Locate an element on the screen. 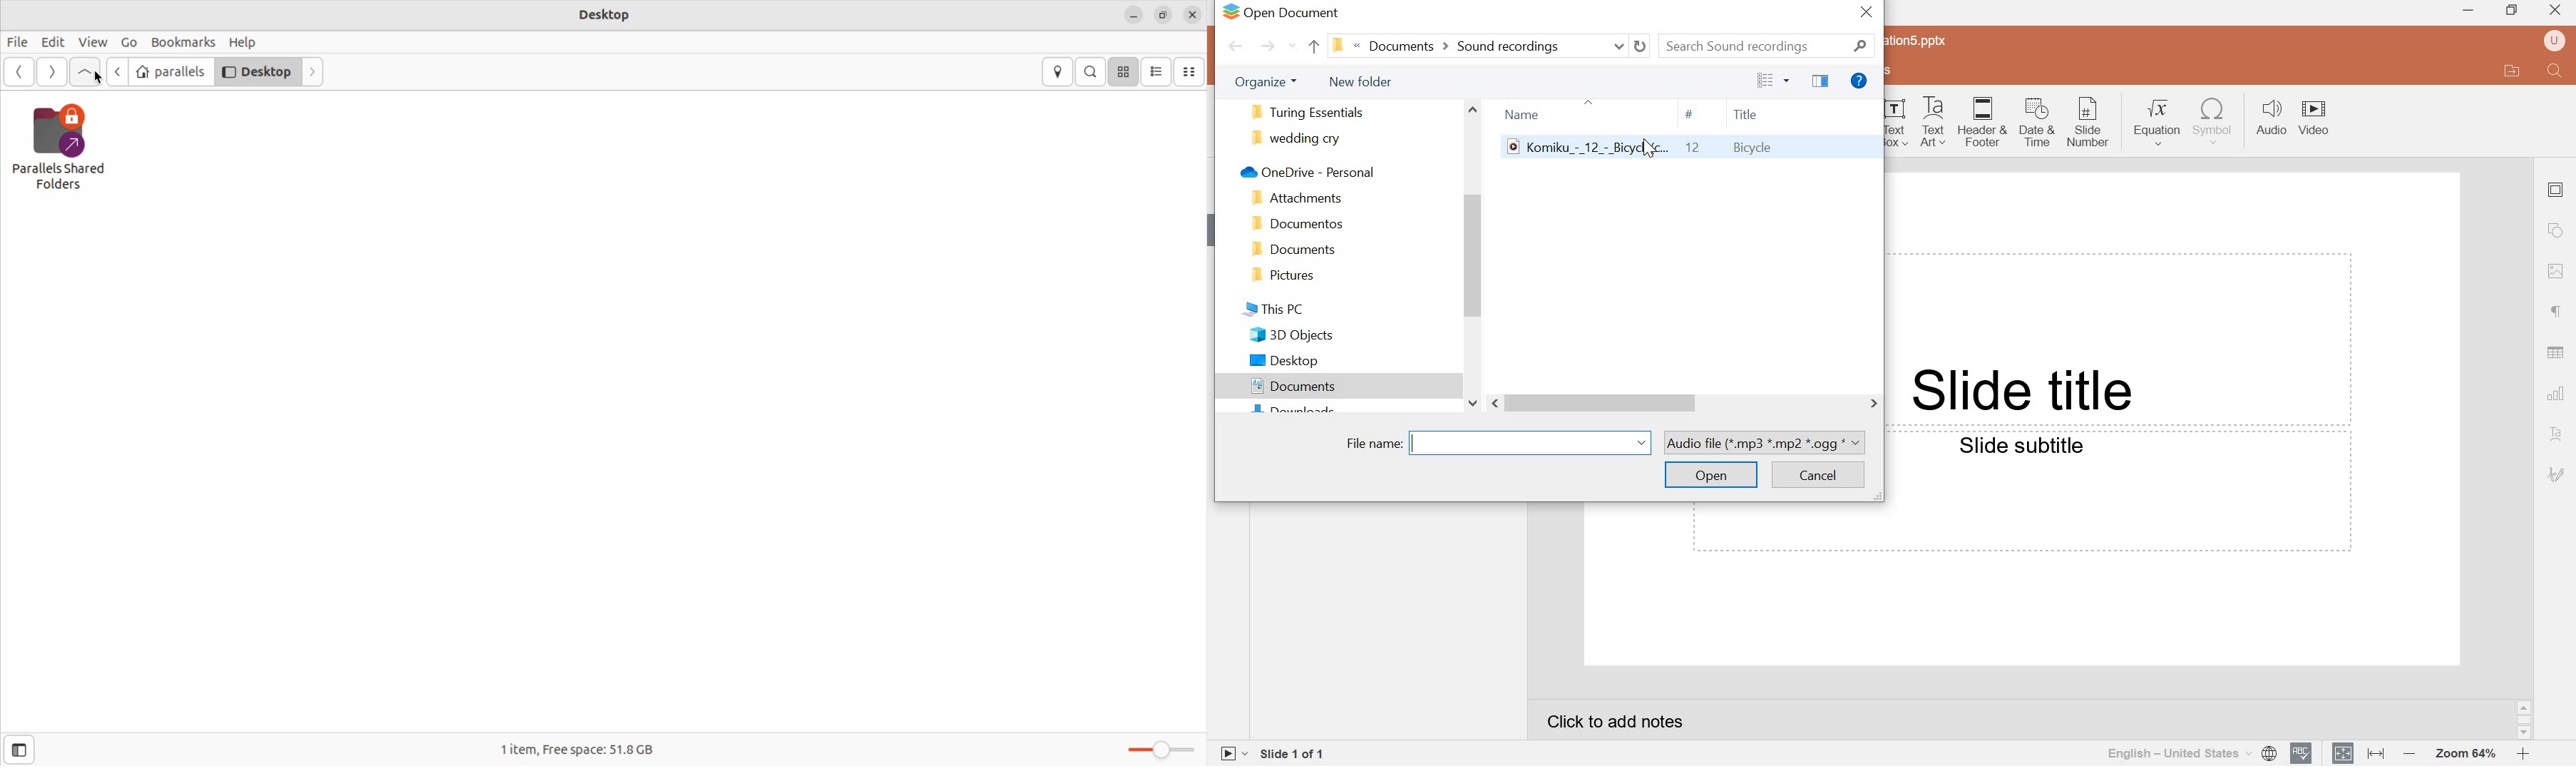  Image is located at coordinates (2557, 271).